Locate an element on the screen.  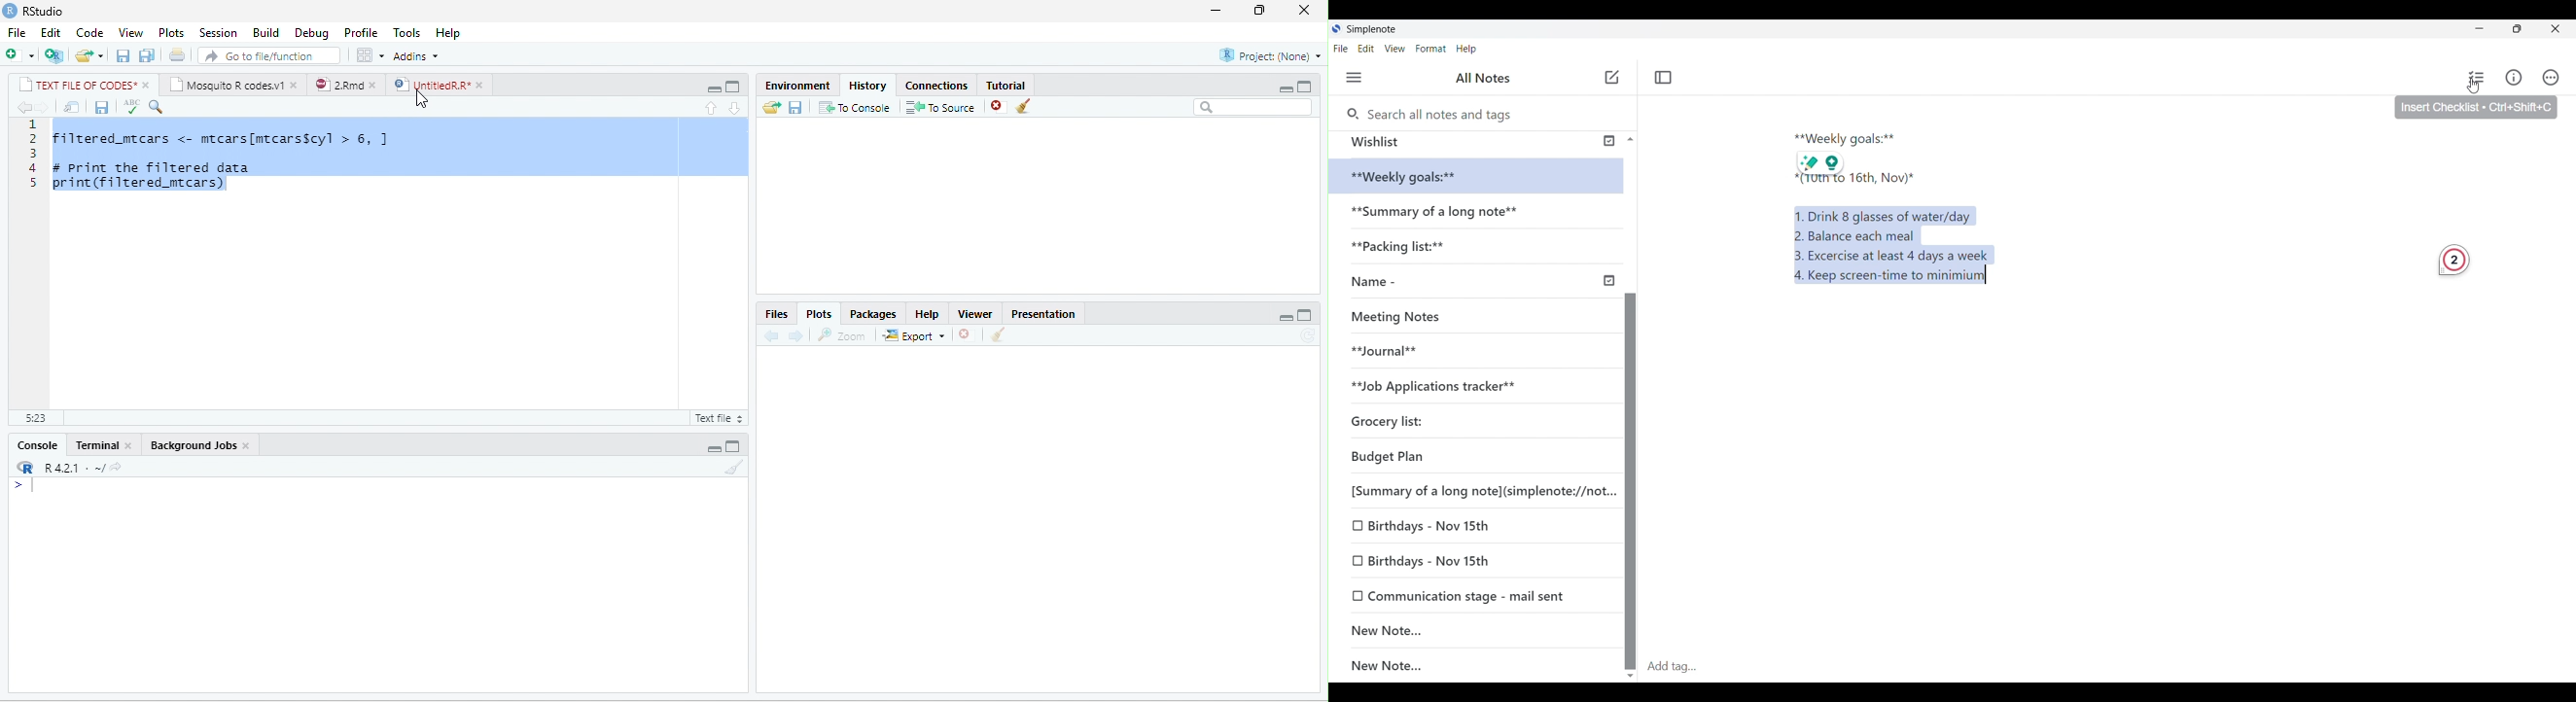
refresh is located at coordinates (1308, 335).